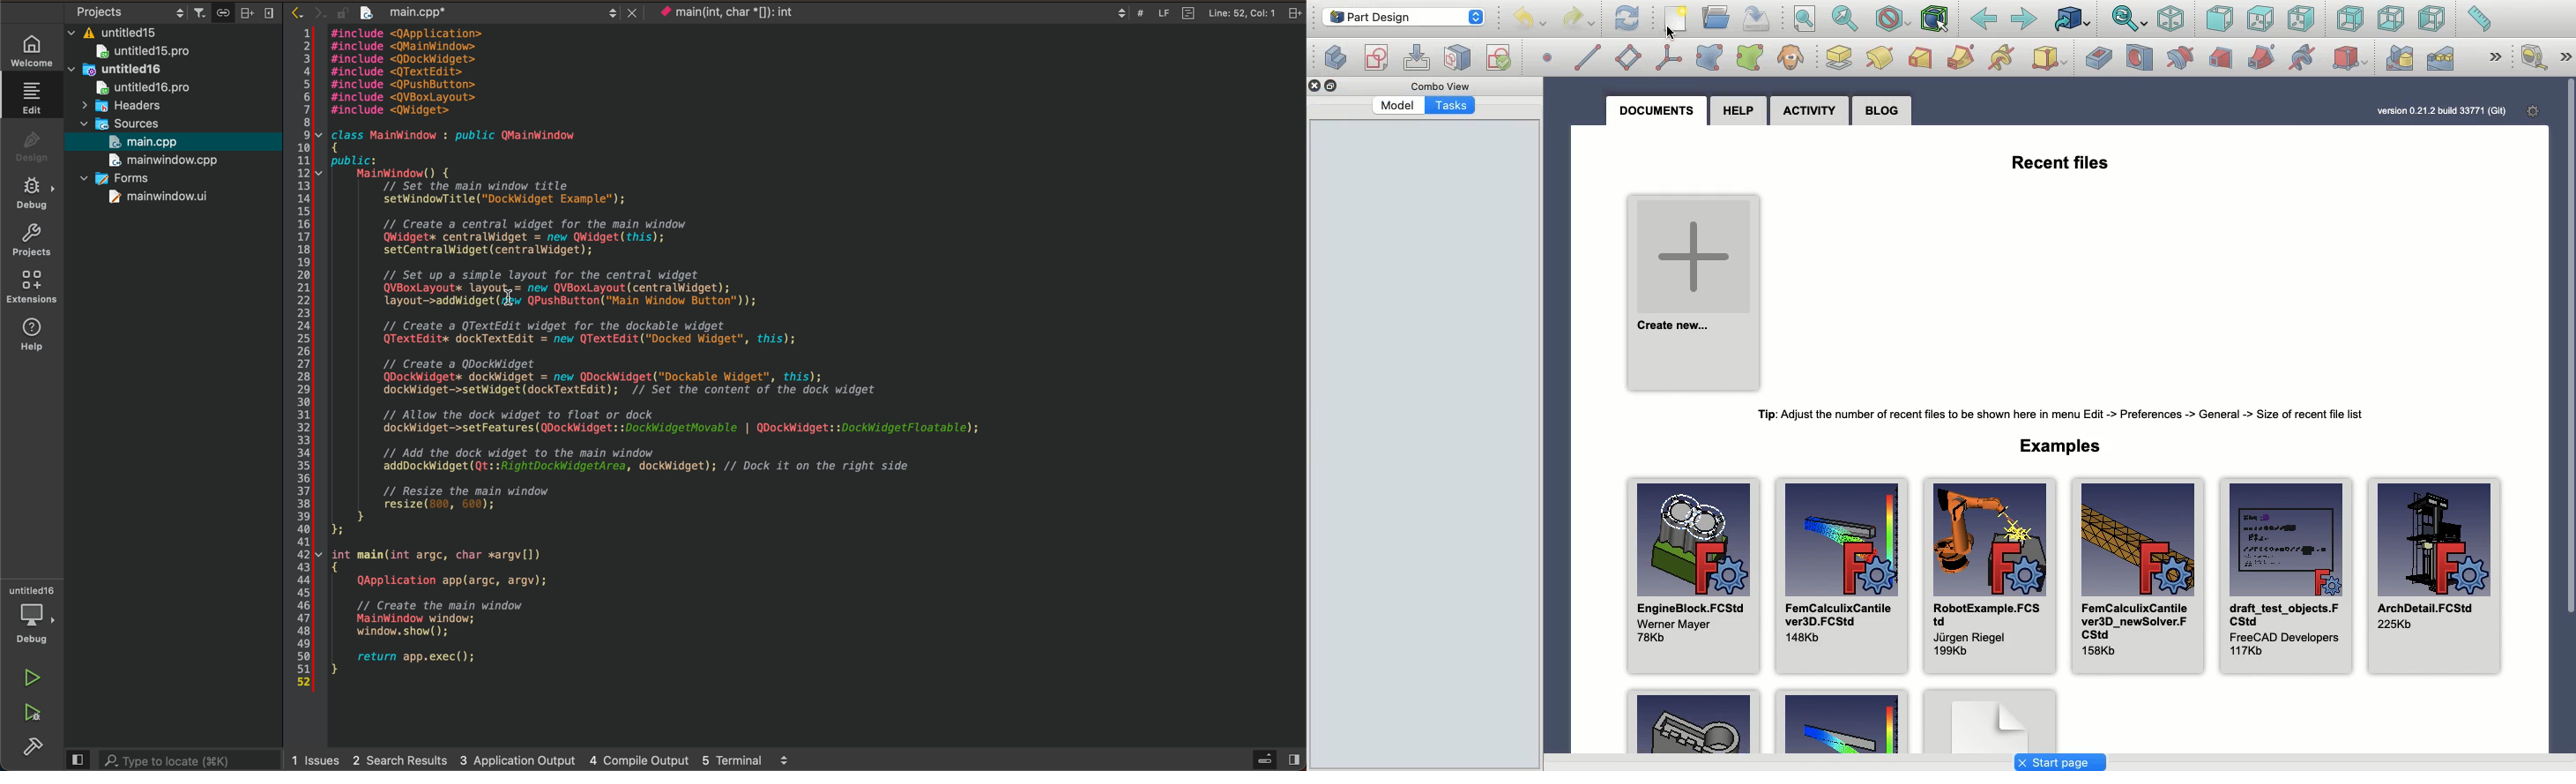 Image resolution: width=2576 pixels, height=784 pixels. What do you see at coordinates (486, 14) in the screenshot?
I see `file tab` at bounding box center [486, 14].